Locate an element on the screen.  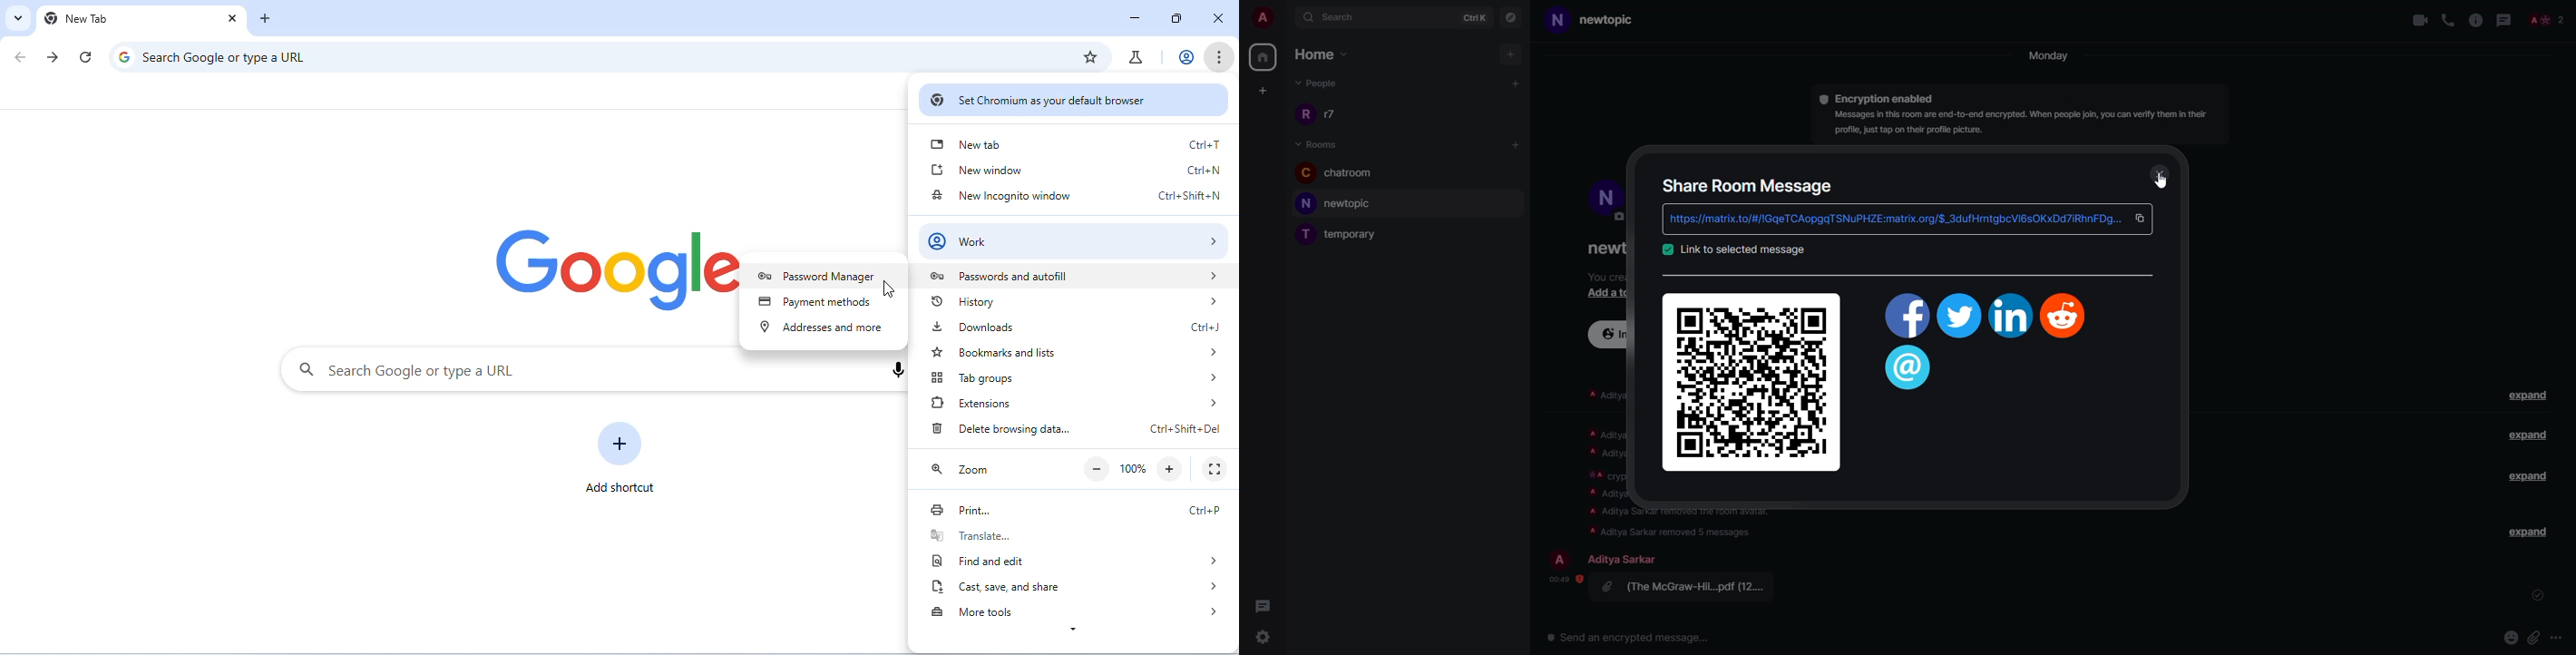
reddit is located at coordinates (2065, 314).